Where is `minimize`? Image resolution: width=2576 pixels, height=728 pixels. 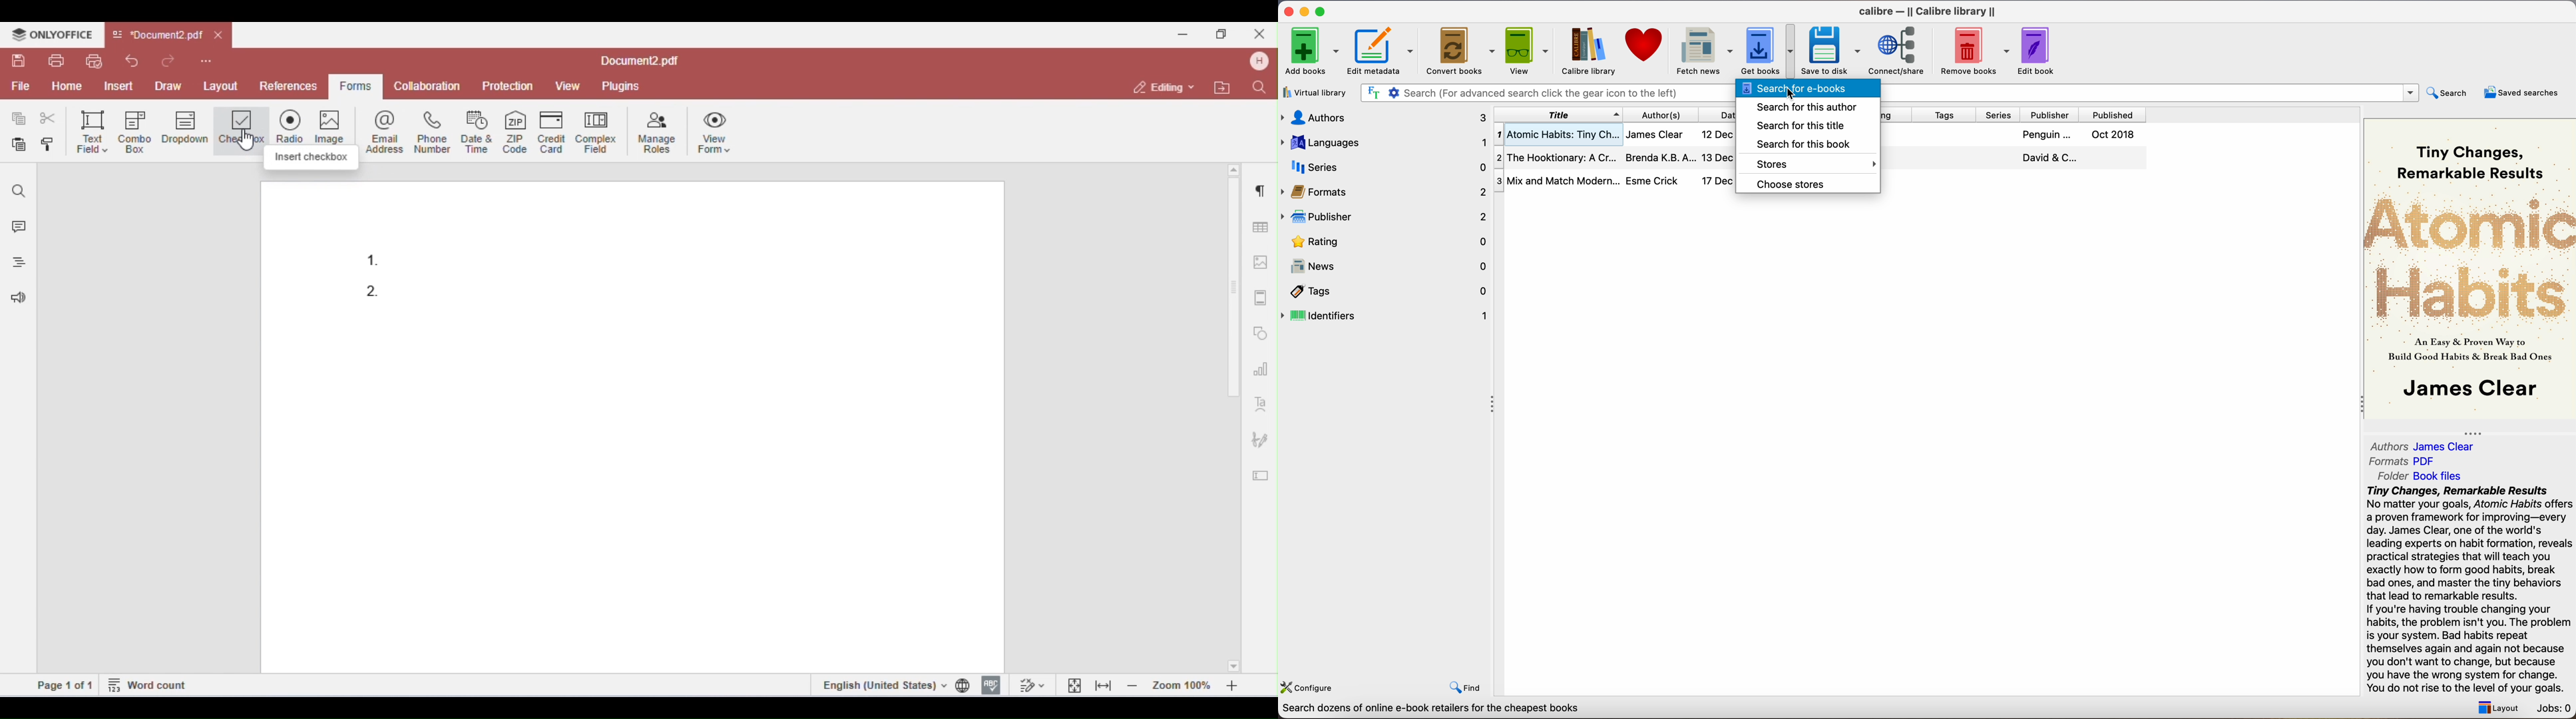
minimize is located at coordinates (1306, 11).